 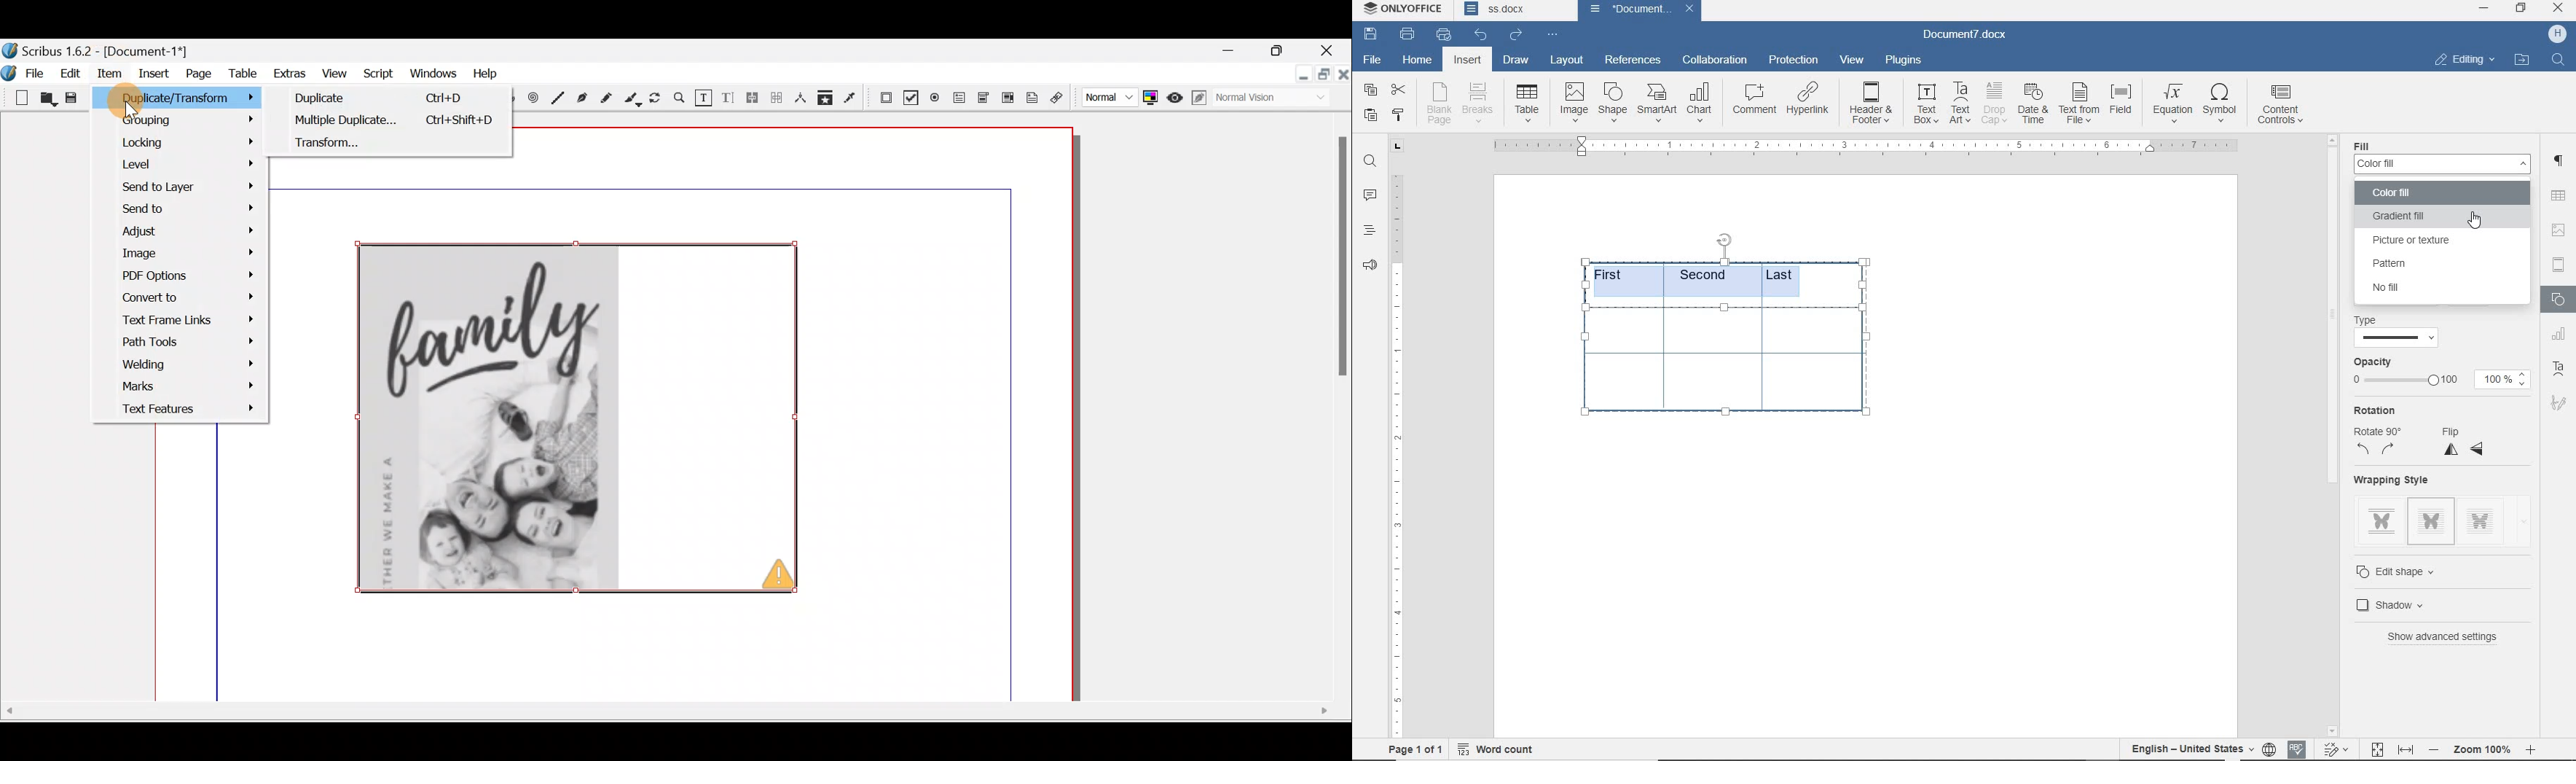 I want to click on Text annotation, so click(x=1035, y=97).